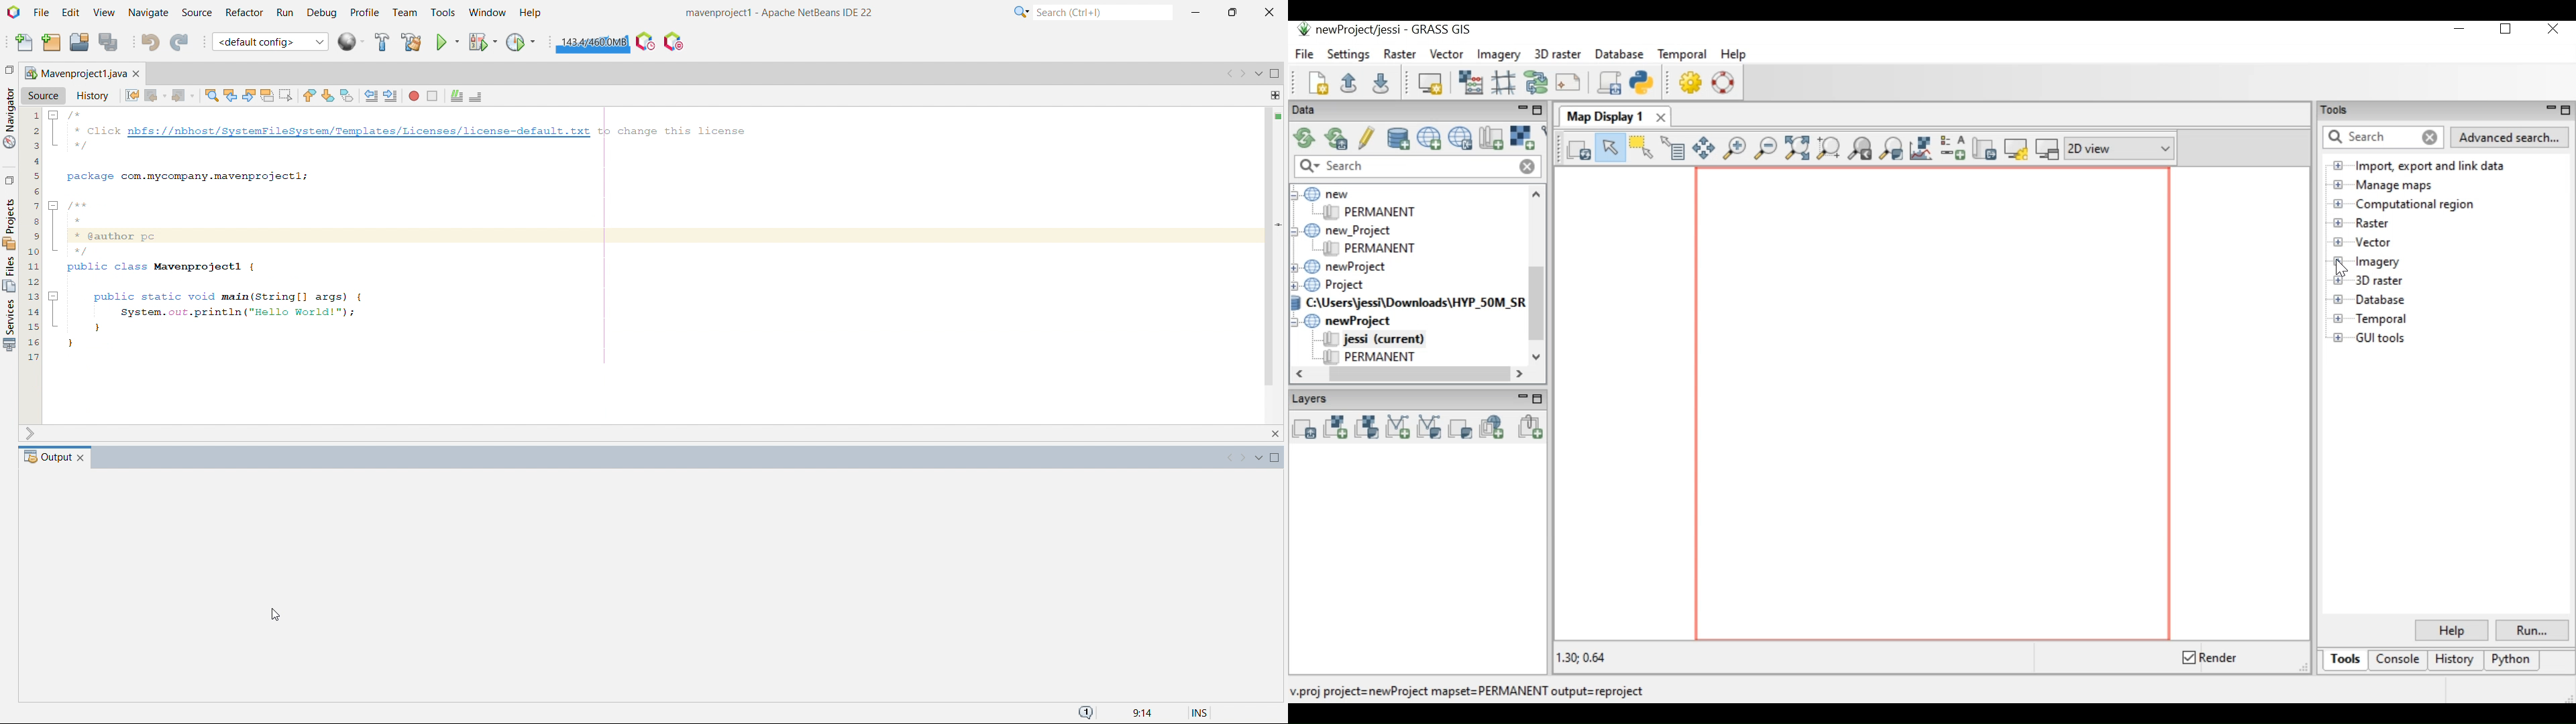  What do you see at coordinates (278, 616) in the screenshot?
I see `pointer cursor` at bounding box center [278, 616].